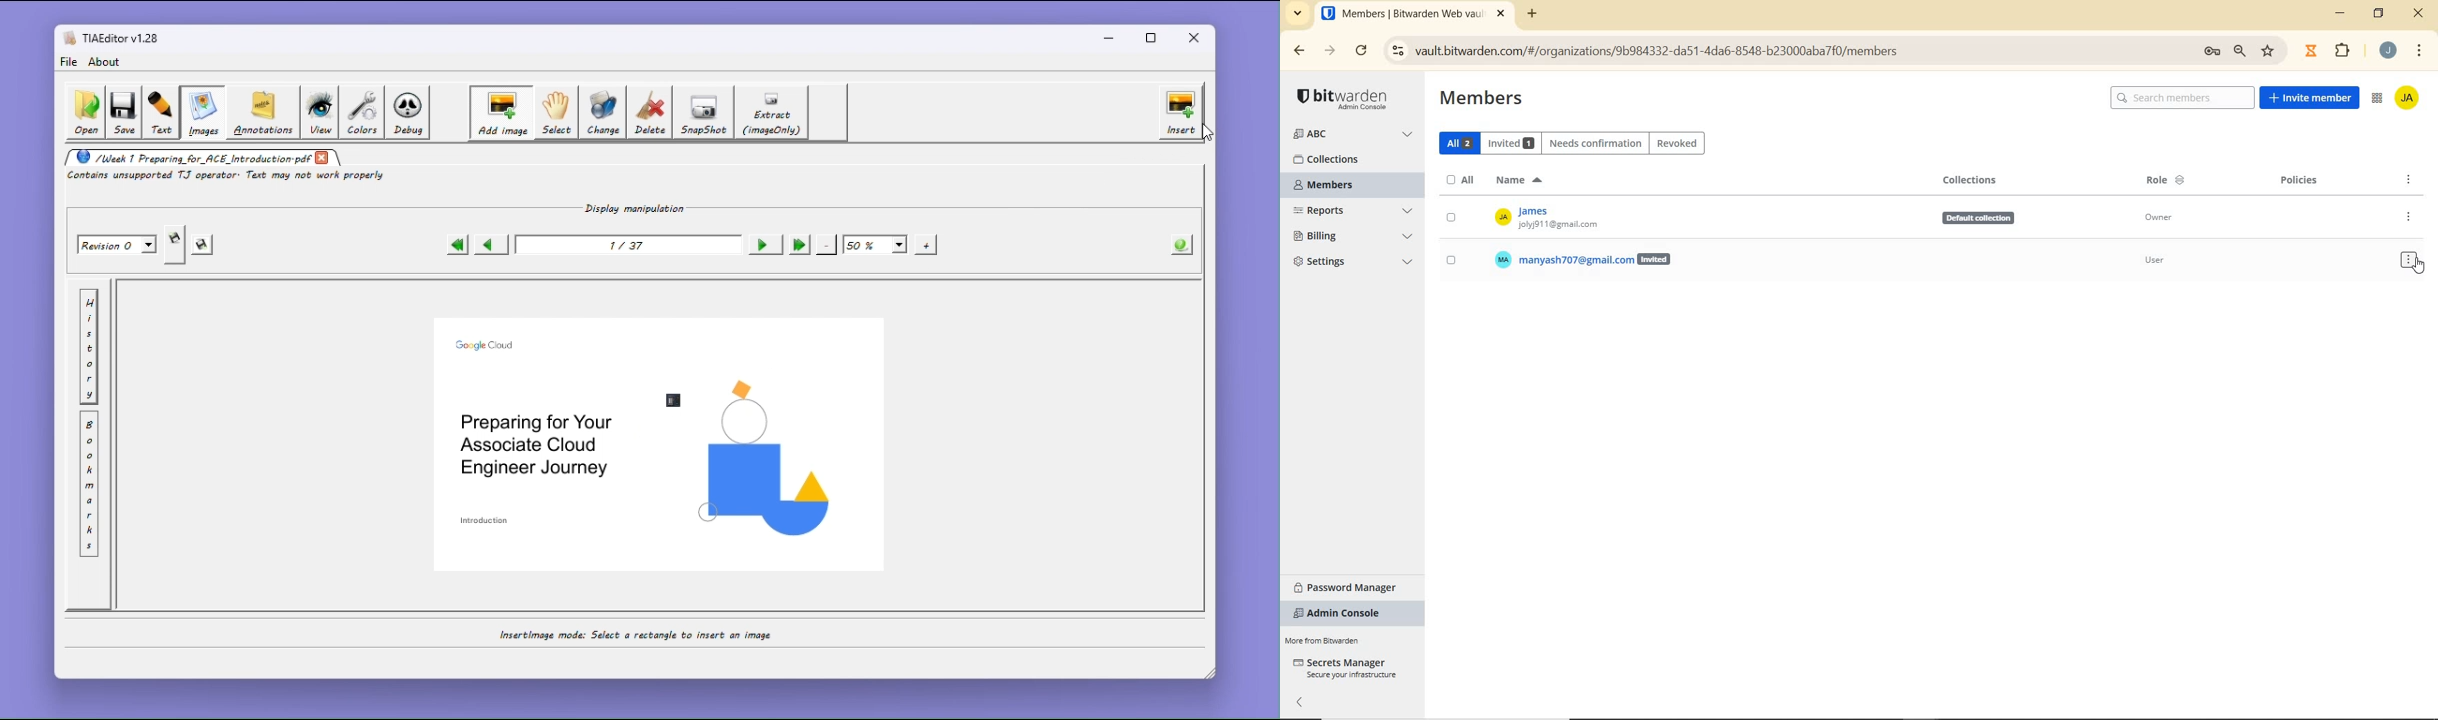  Describe the element at coordinates (1204, 136) in the screenshot. I see `cursor` at that location.